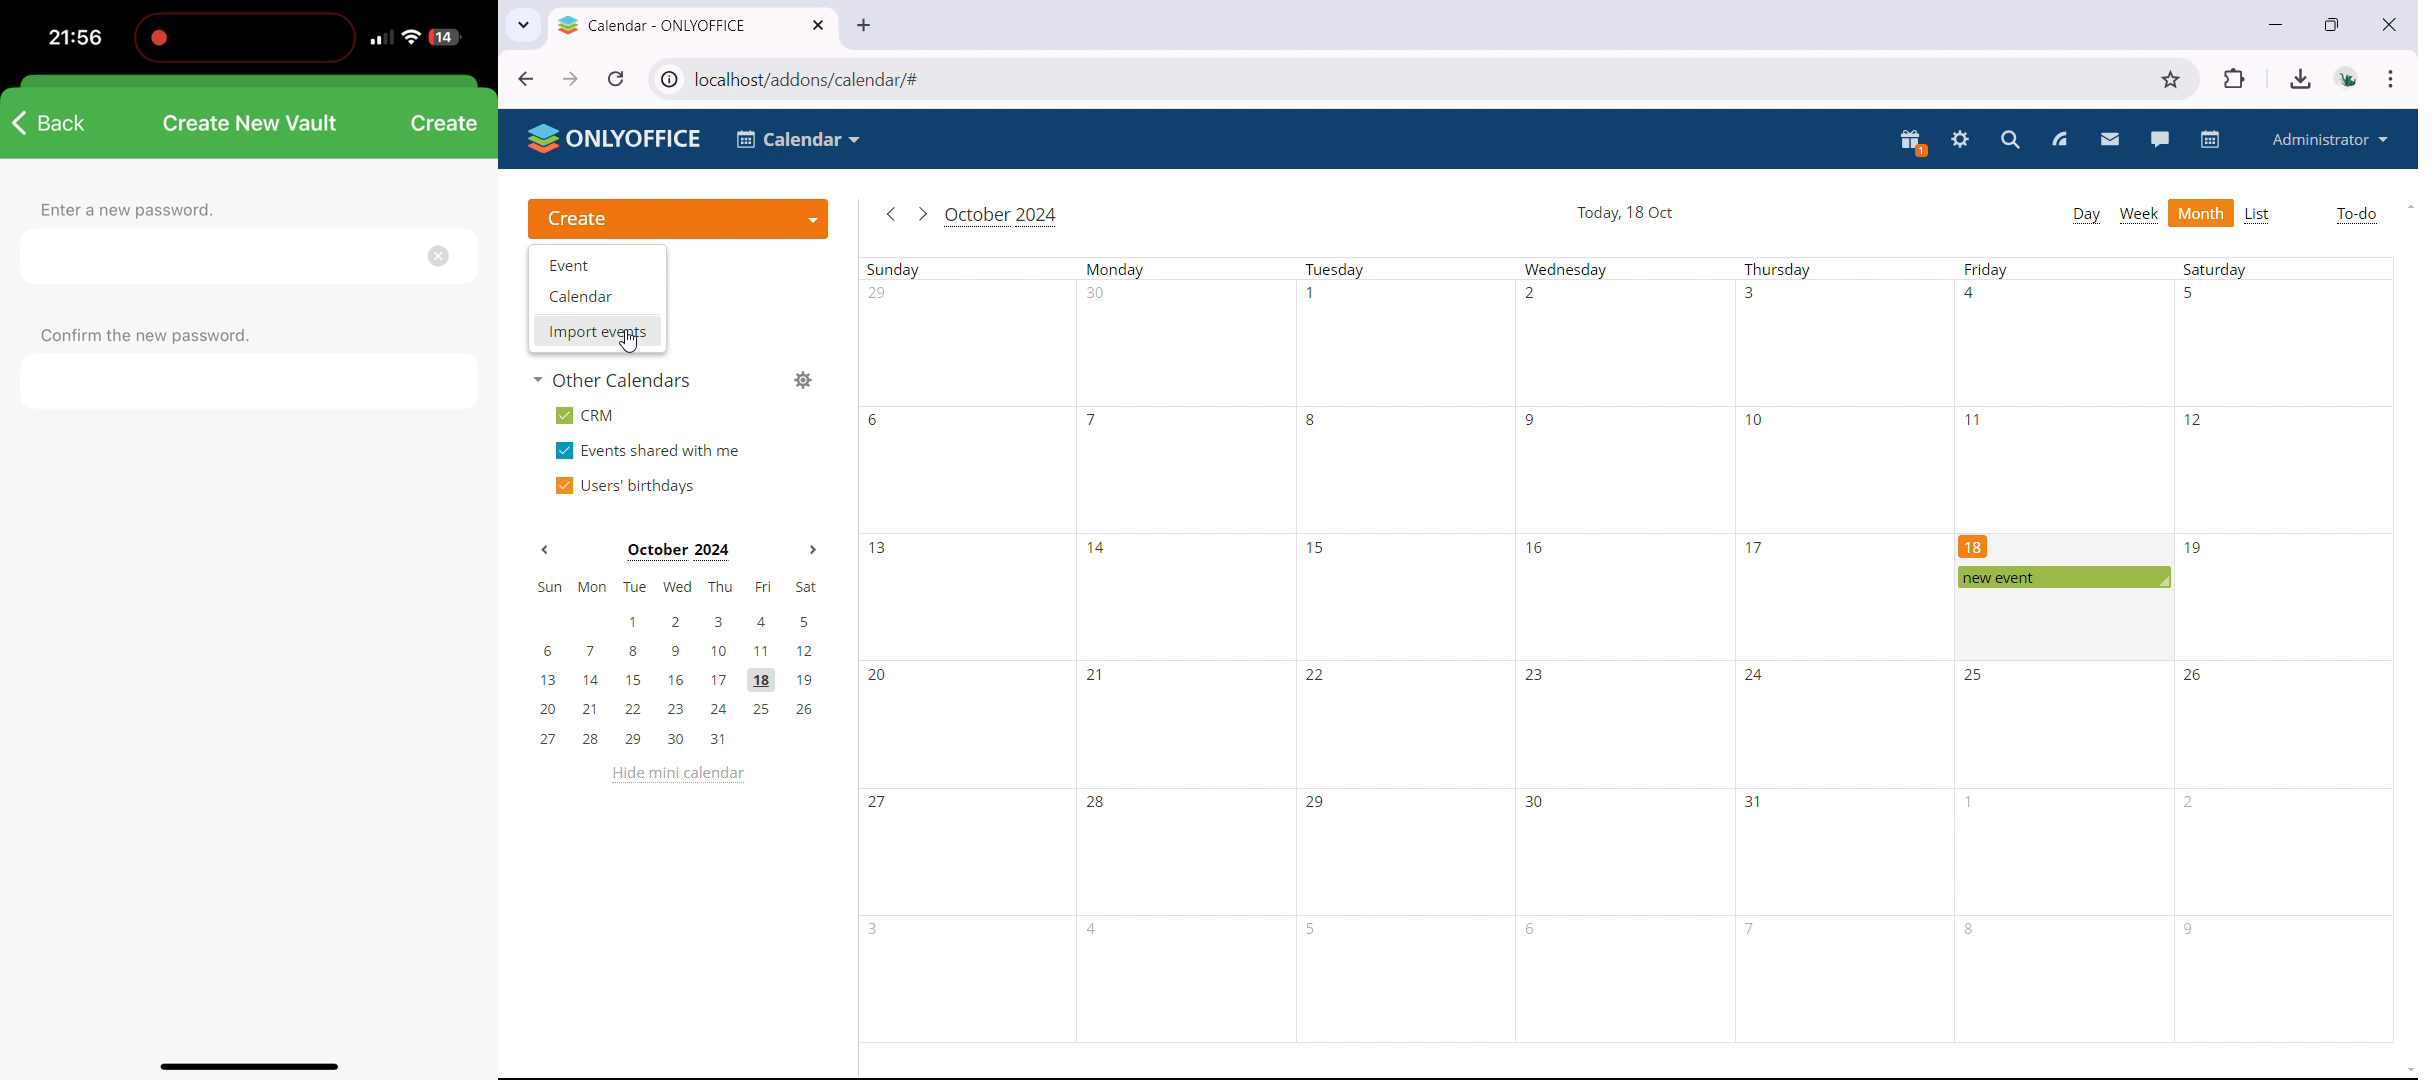  I want to click on 7, so click(1751, 927).